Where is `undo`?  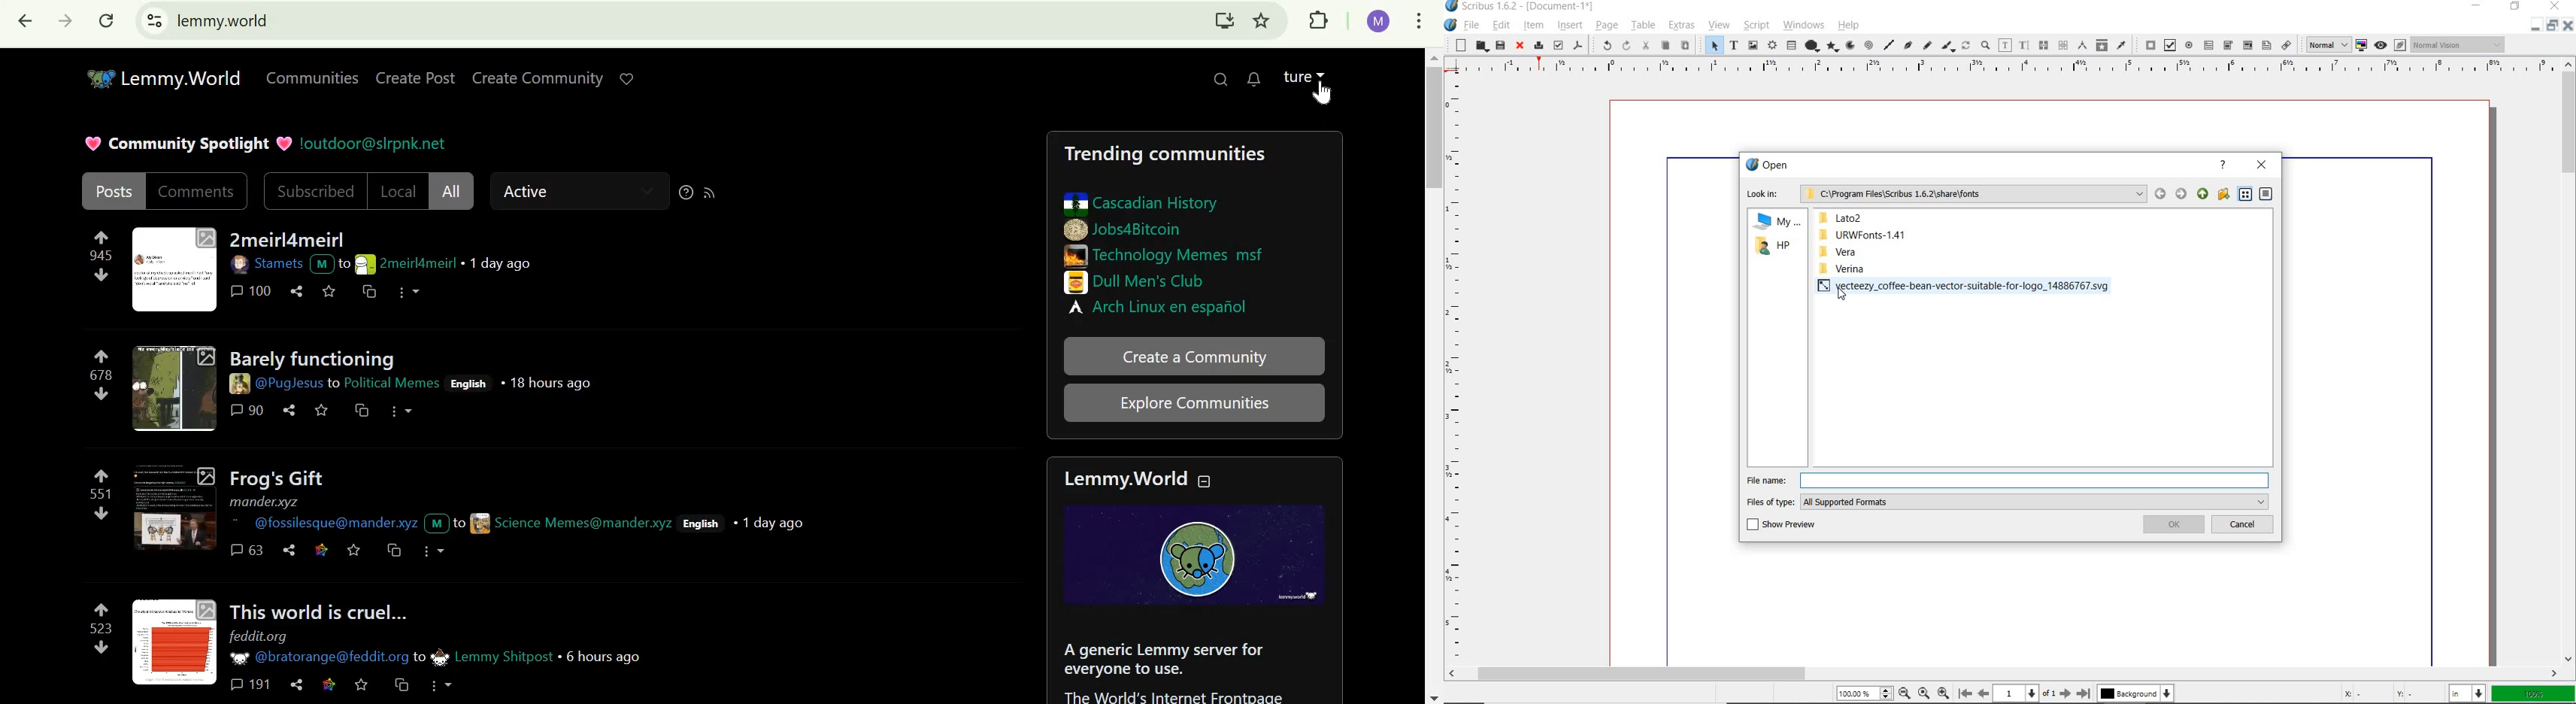 undo is located at coordinates (1604, 45).